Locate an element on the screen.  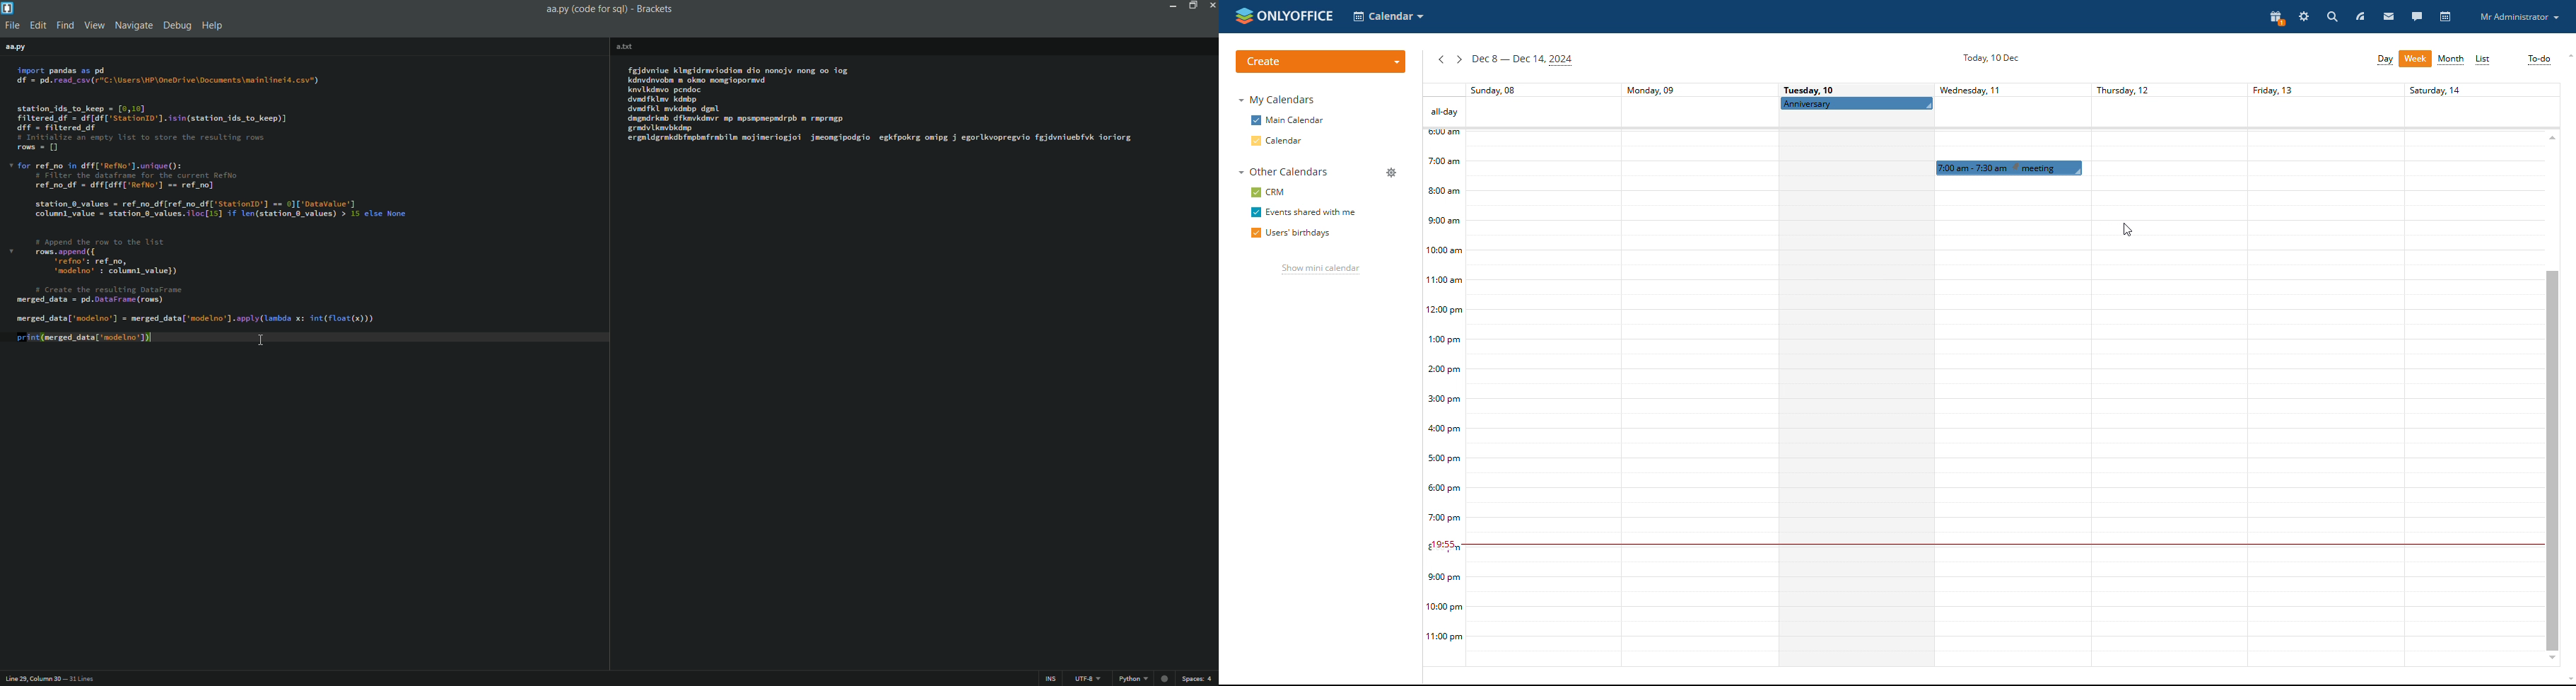
warning is located at coordinates (1166, 677).